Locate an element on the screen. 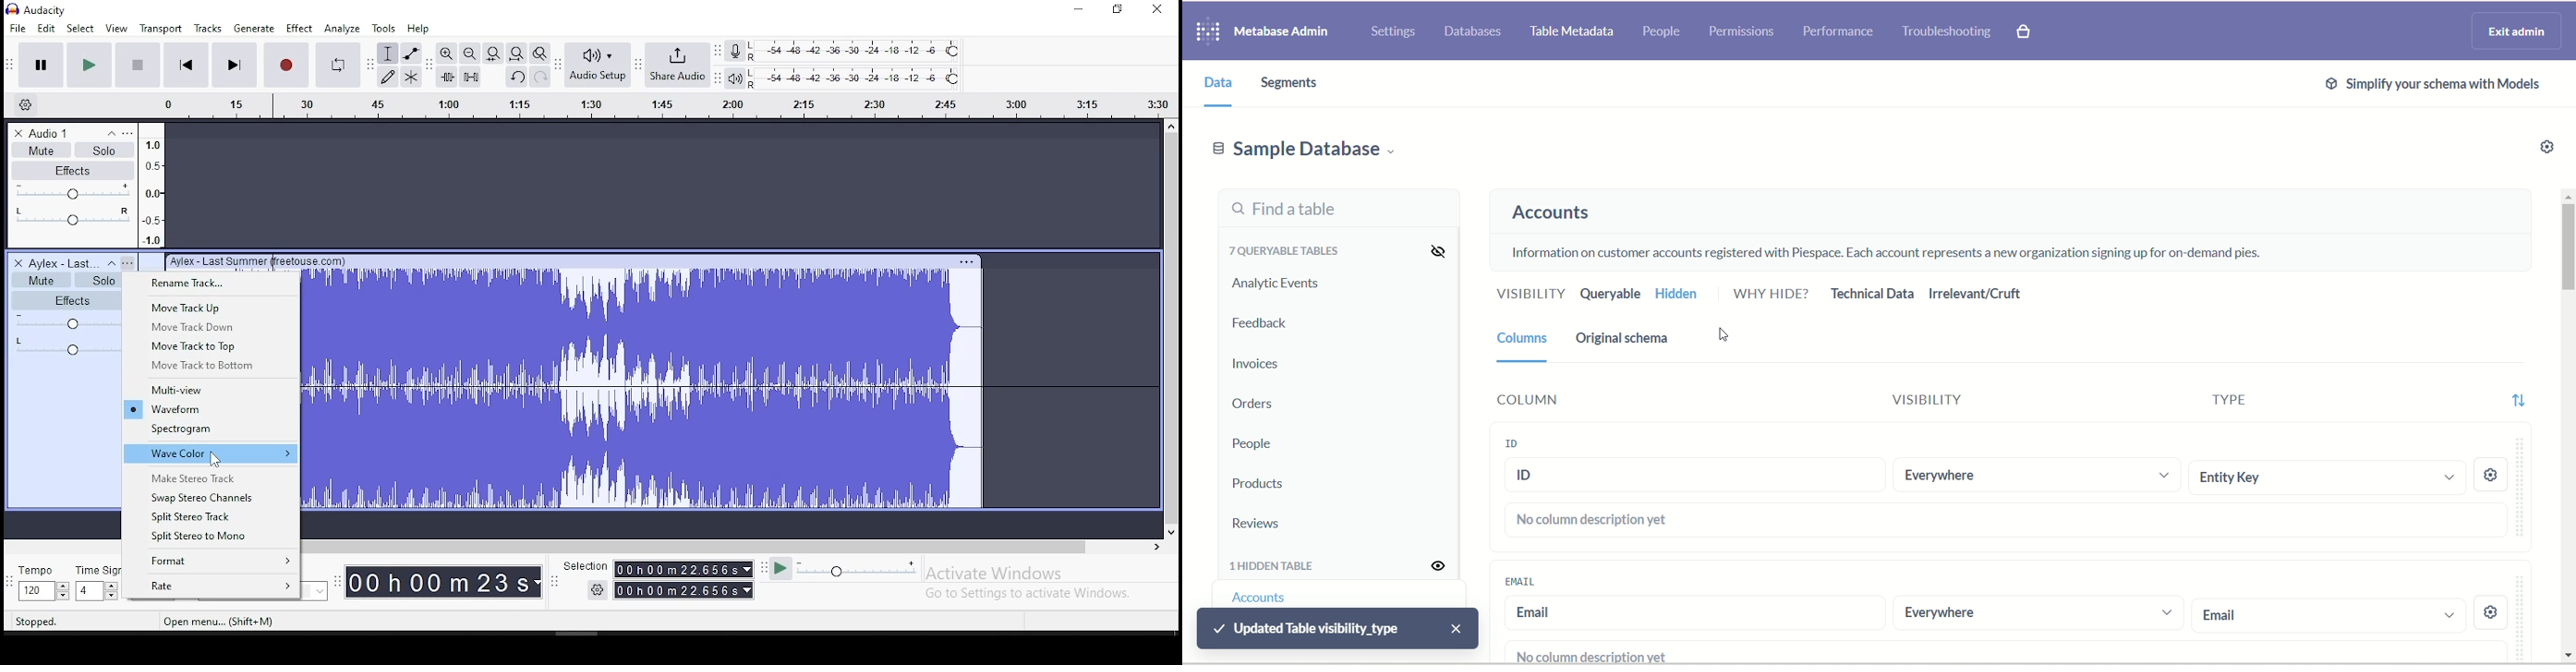 The height and width of the screenshot is (672, 2576). track is located at coordinates (735, 381).